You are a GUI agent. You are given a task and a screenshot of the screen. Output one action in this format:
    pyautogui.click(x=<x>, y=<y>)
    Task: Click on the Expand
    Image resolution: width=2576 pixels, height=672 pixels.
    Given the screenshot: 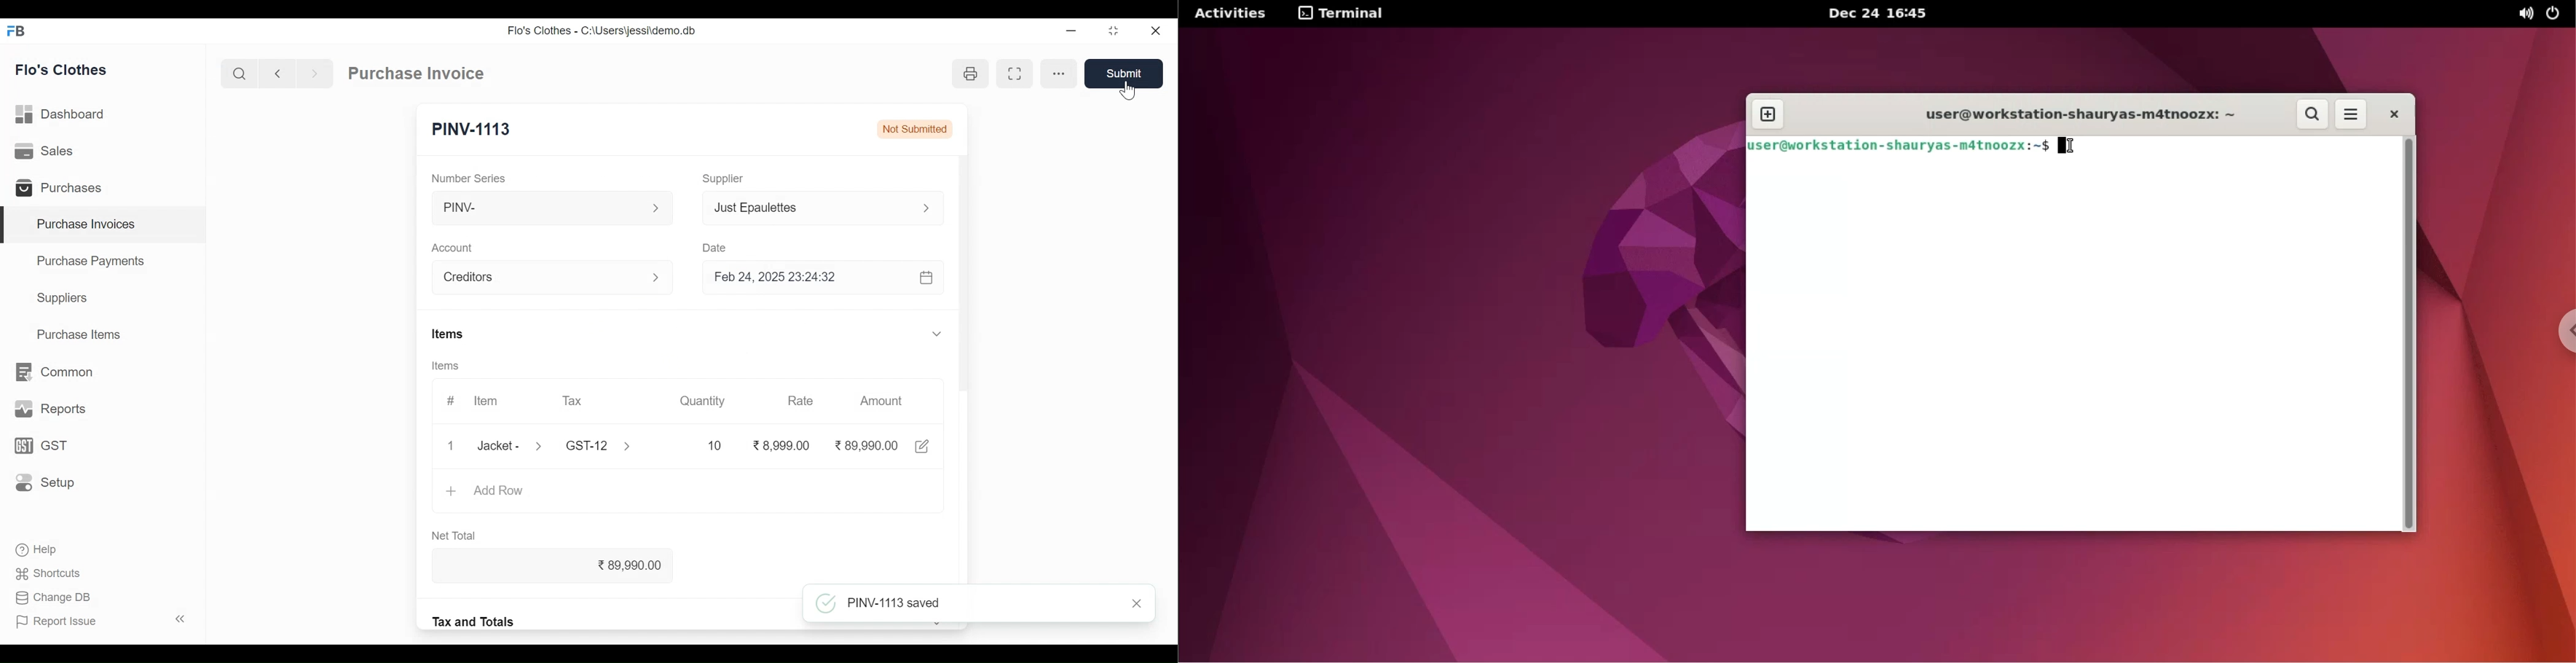 What is the action you would take?
    pyautogui.click(x=661, y=279)
    